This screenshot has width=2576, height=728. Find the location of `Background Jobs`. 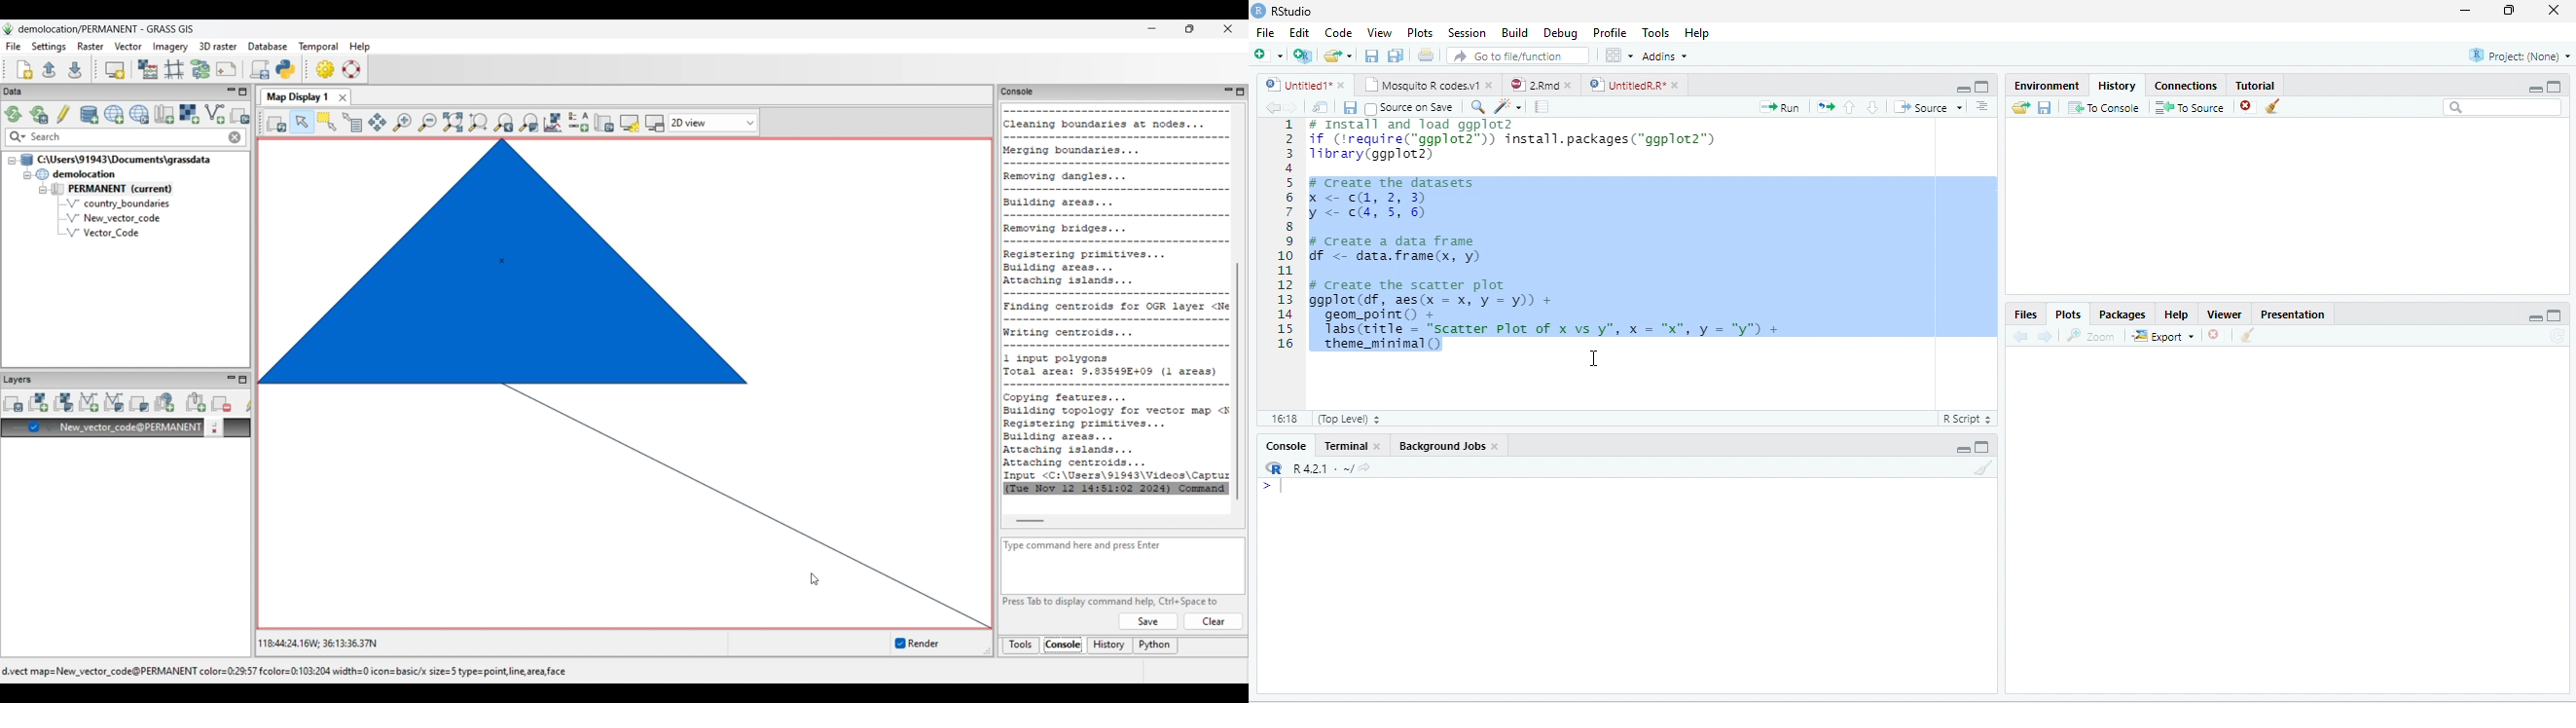

Background Jobs is located at coordinates (1440, 447).